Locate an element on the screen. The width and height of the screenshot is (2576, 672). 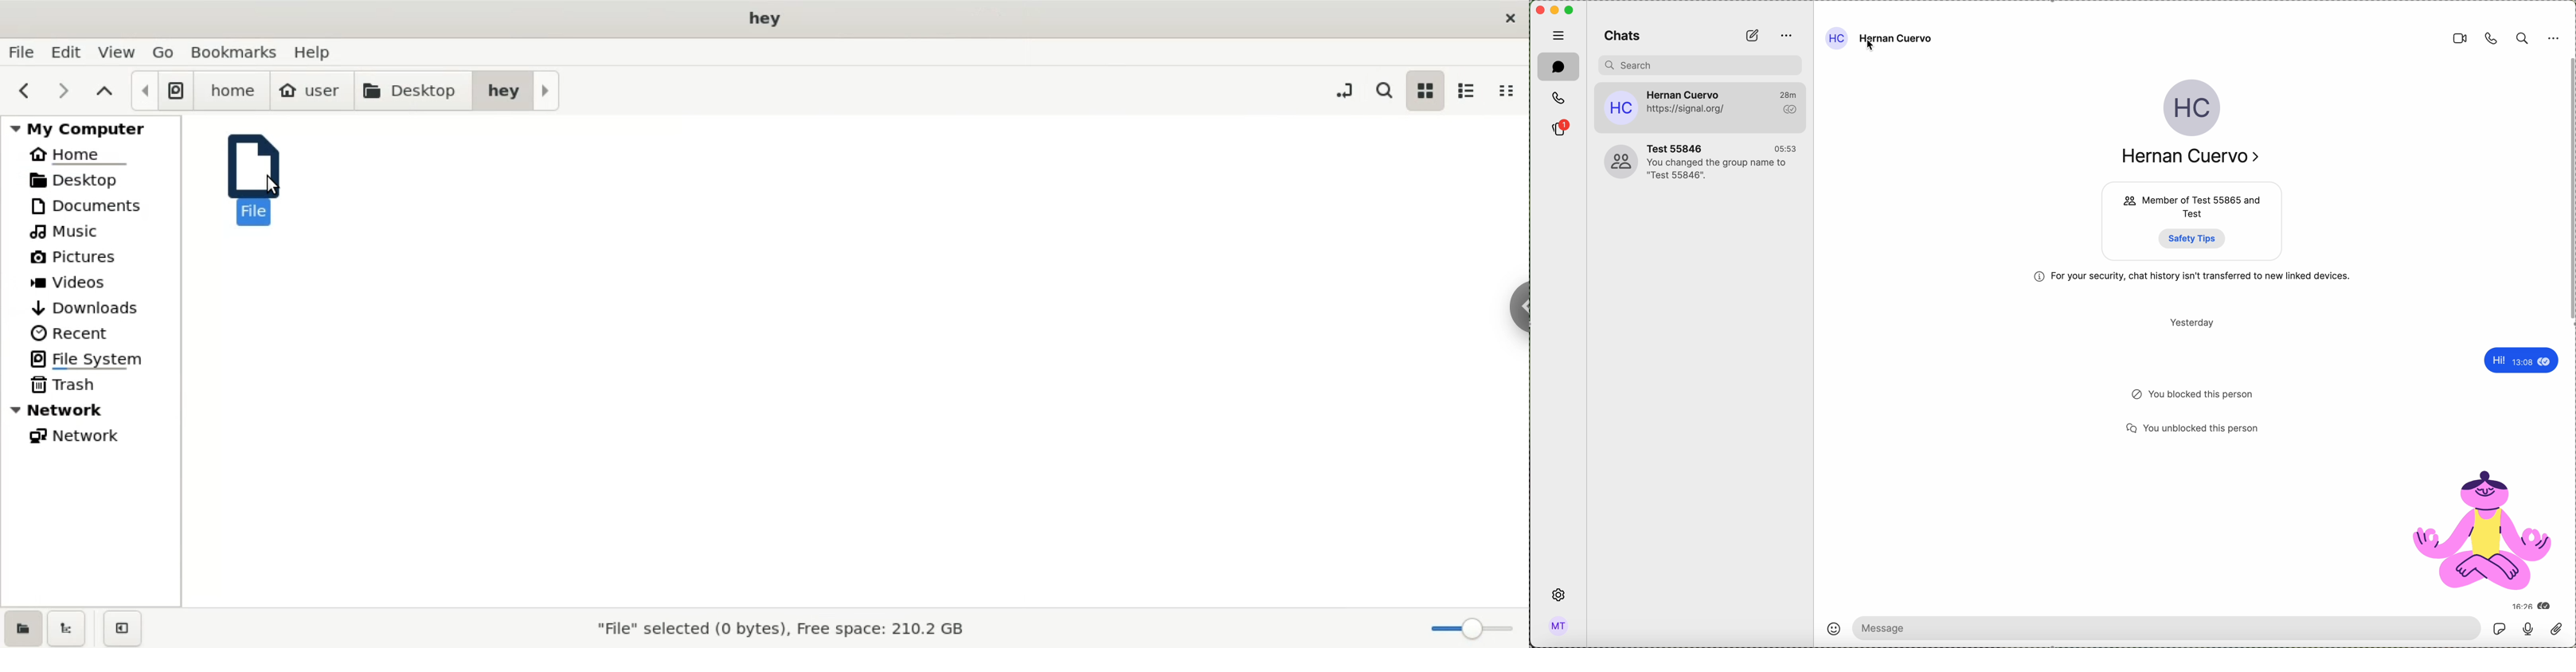
05:53 is located at coordinates (1786, 147).